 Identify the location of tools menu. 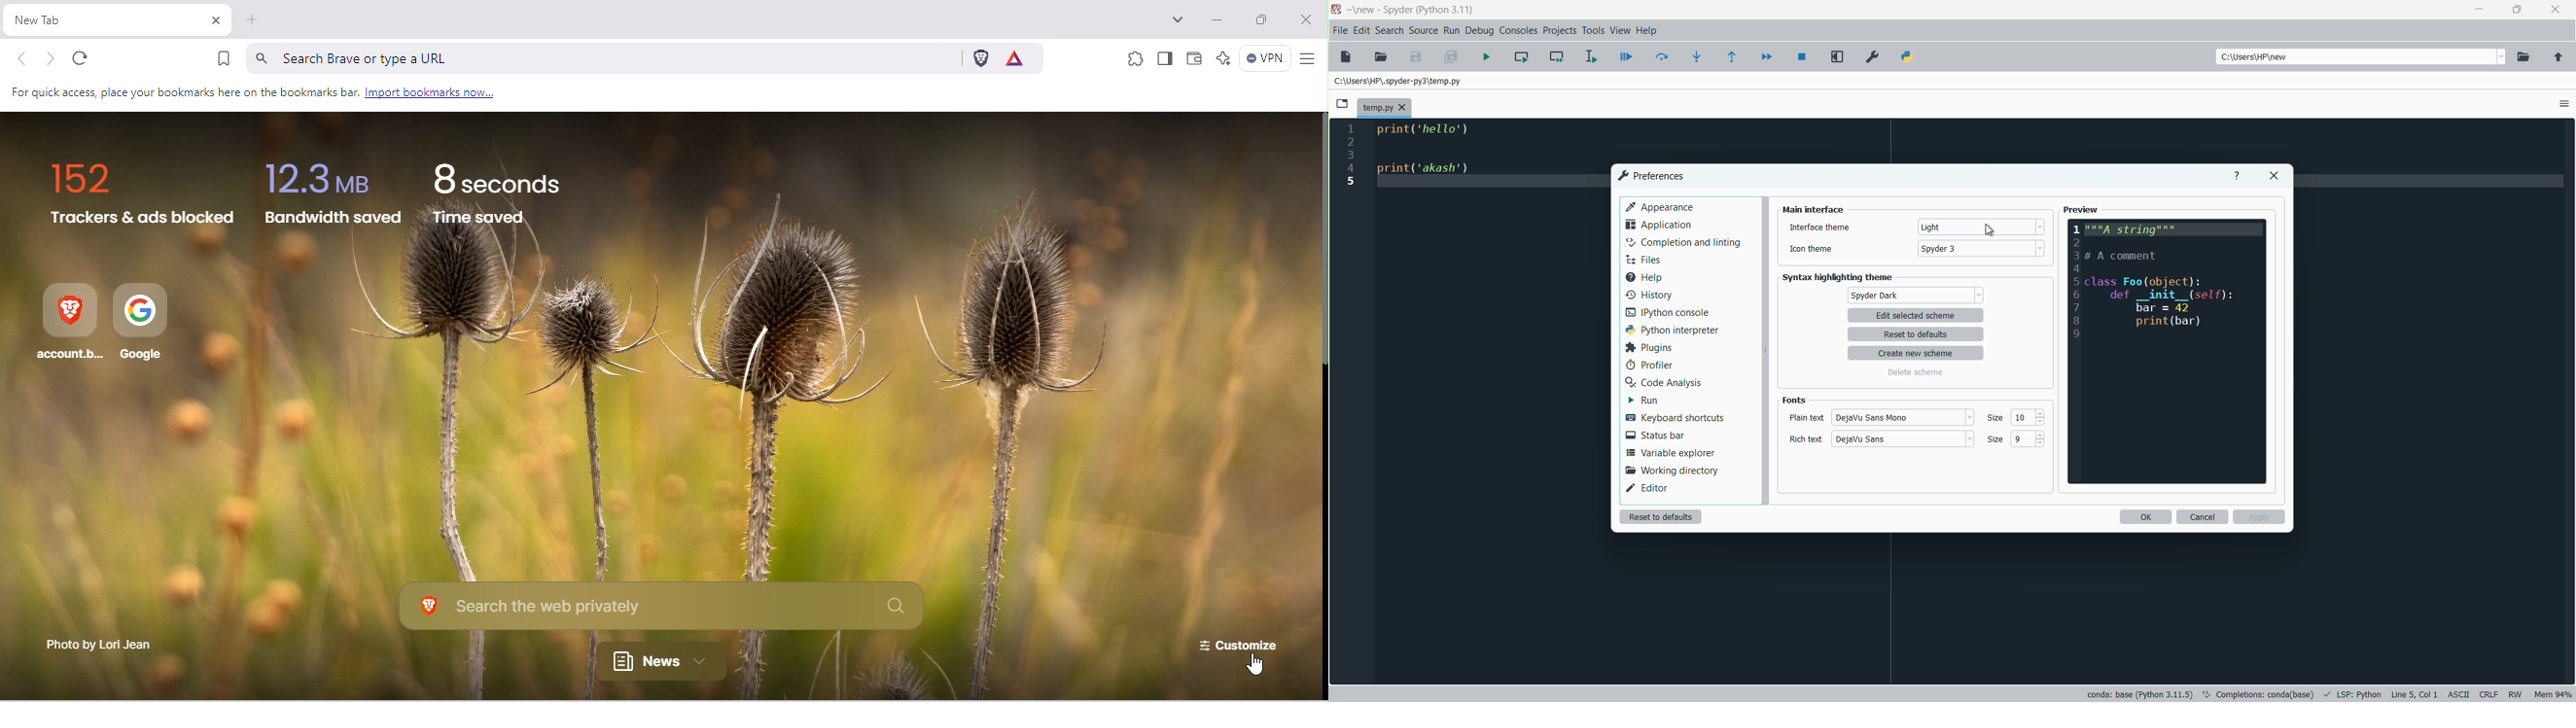
(1592, 31).